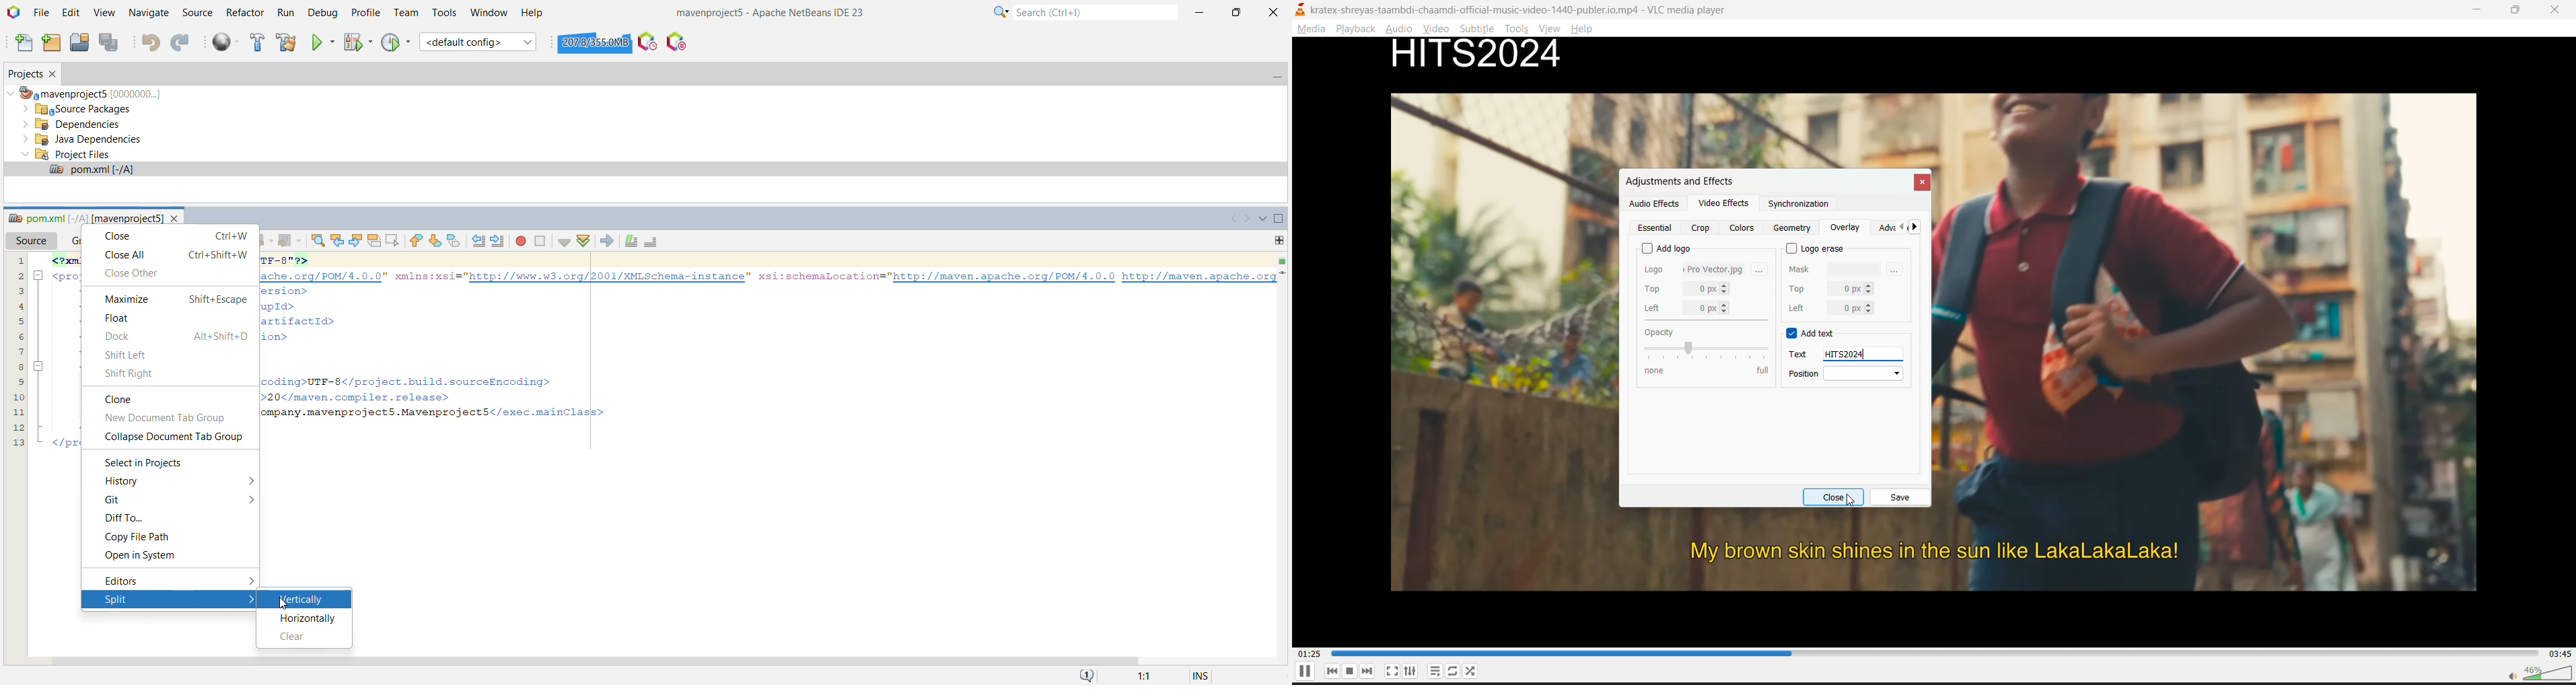  What do you see at coordinates (287, 42) in the screenshot?
I see `Clean and Build Project` at bounding box center [287, 42].